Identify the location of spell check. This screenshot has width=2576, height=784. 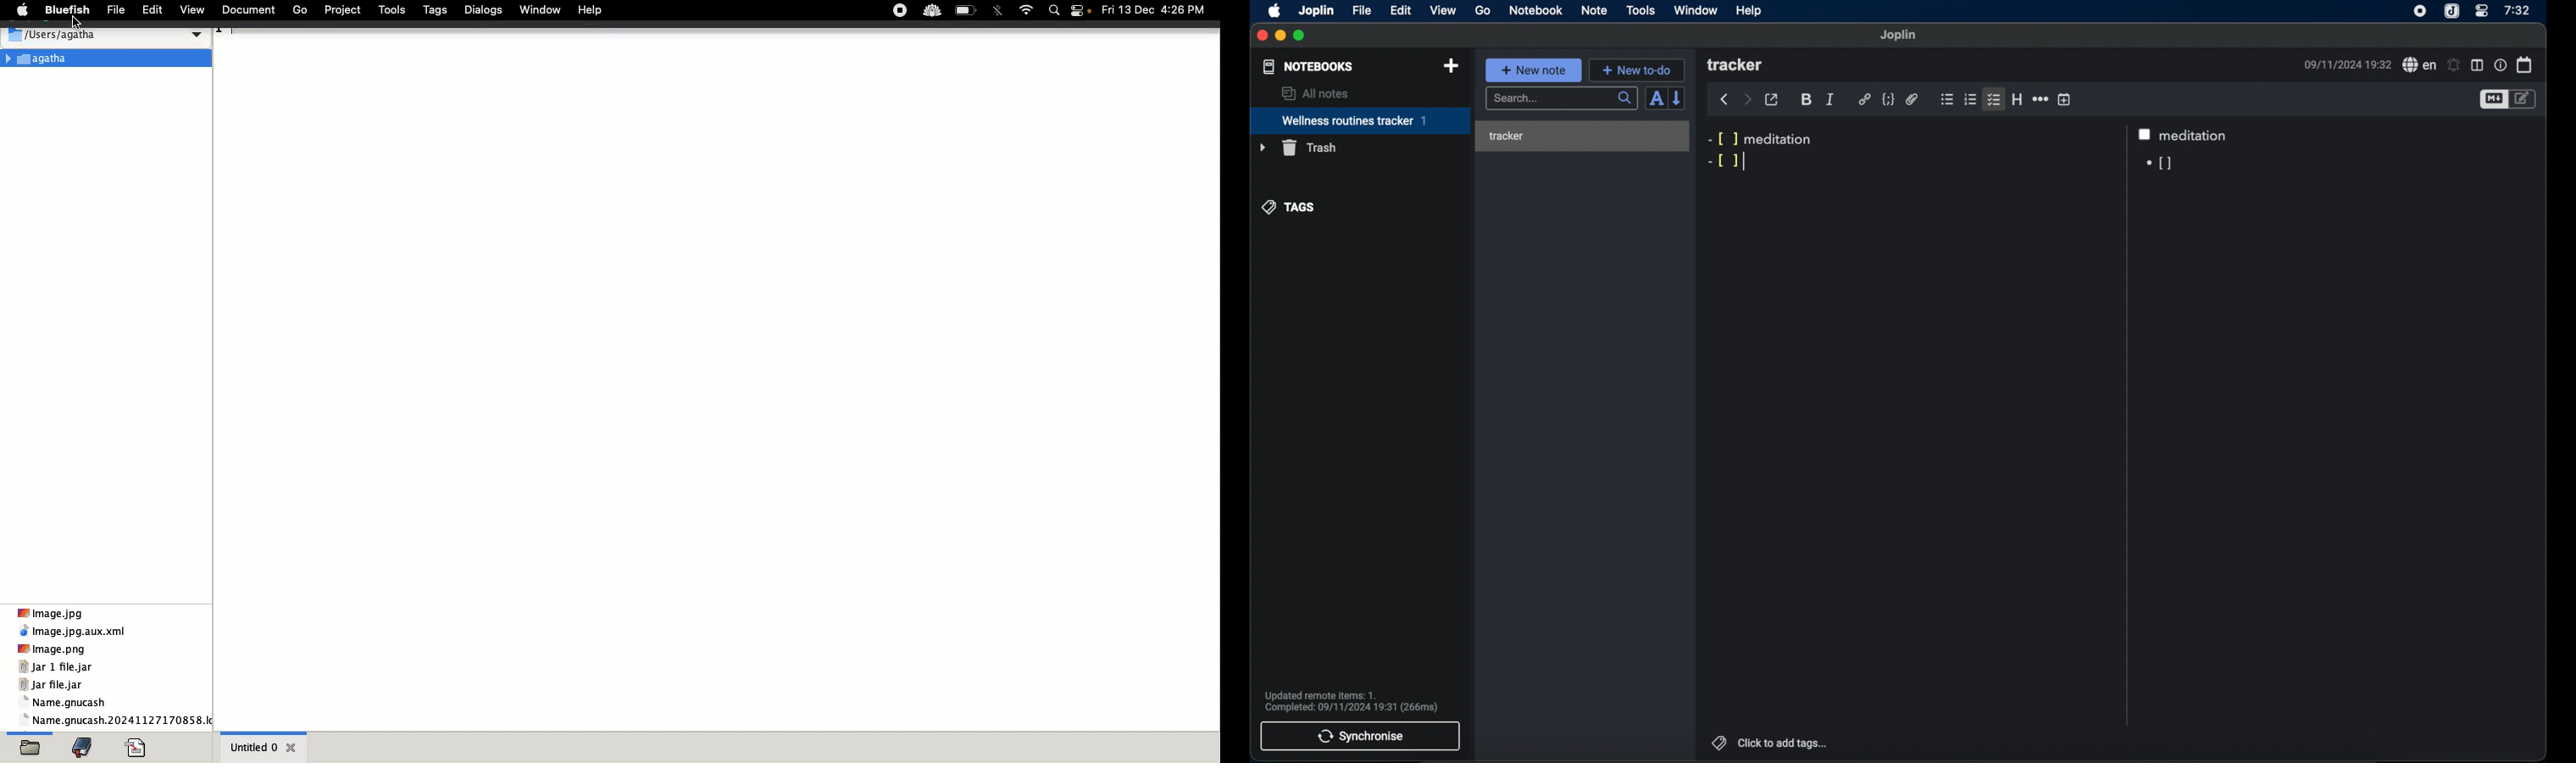
(2417, 64).